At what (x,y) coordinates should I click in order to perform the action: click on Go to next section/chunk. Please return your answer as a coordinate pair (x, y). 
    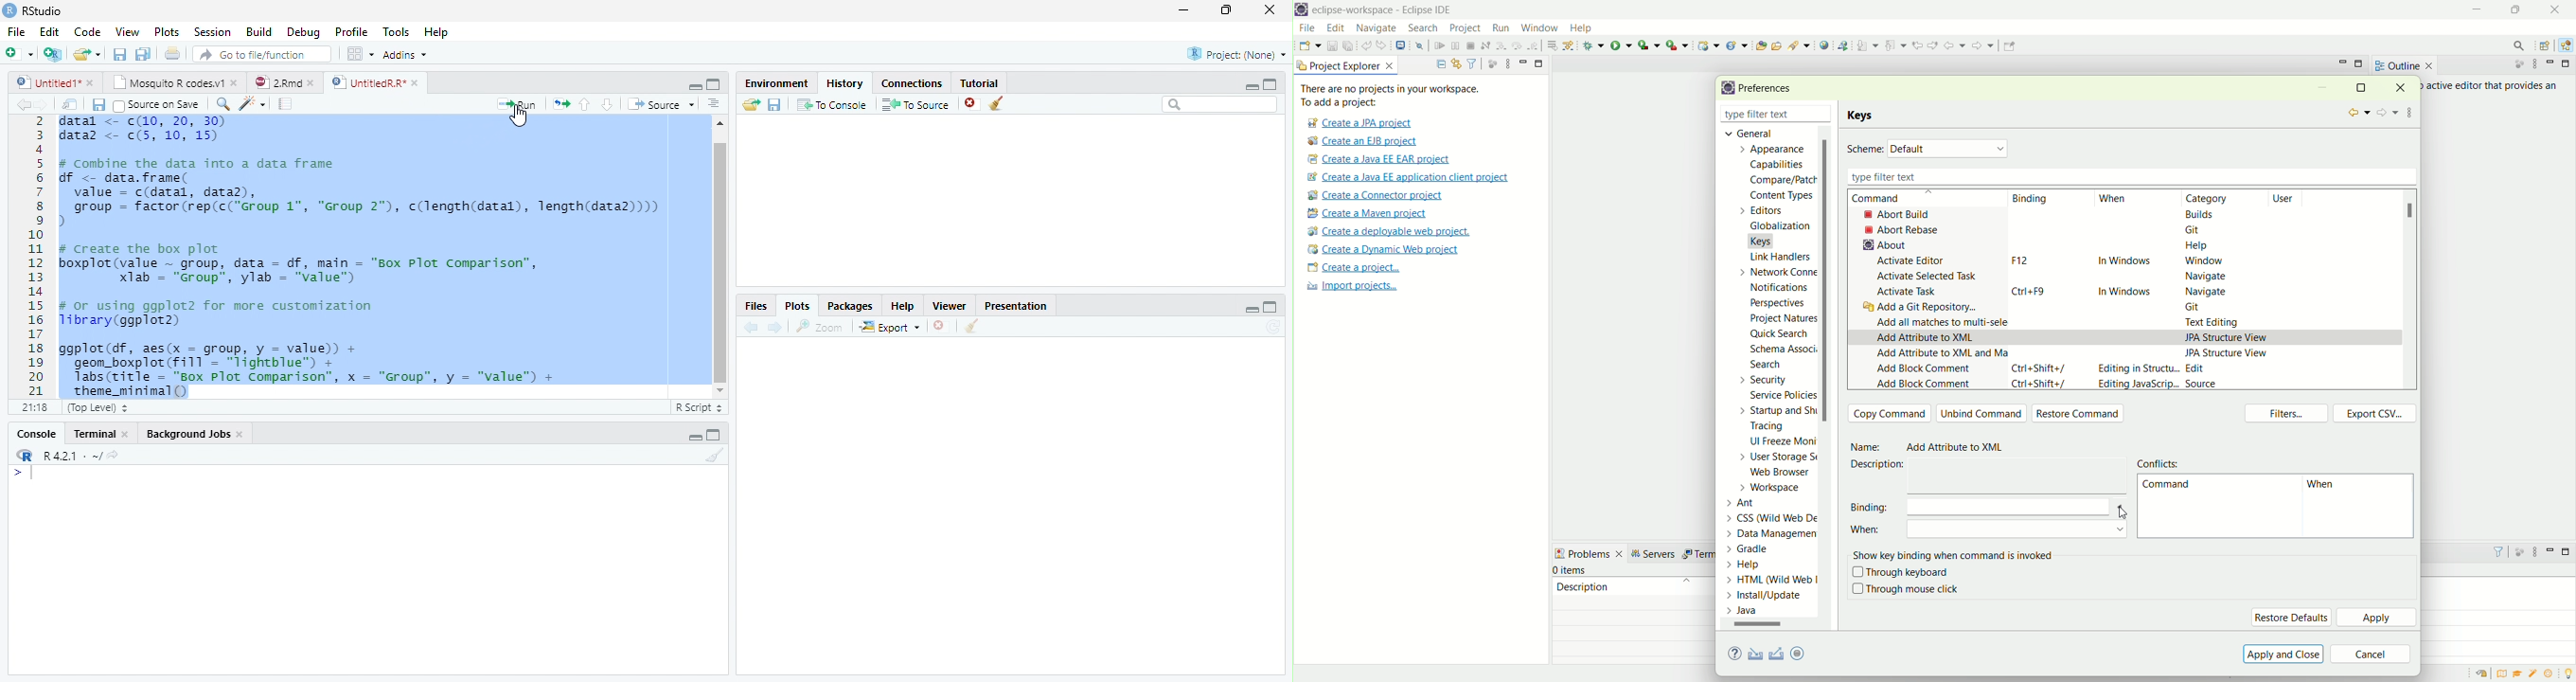
    Looking at the image, I should click on (607, 105).